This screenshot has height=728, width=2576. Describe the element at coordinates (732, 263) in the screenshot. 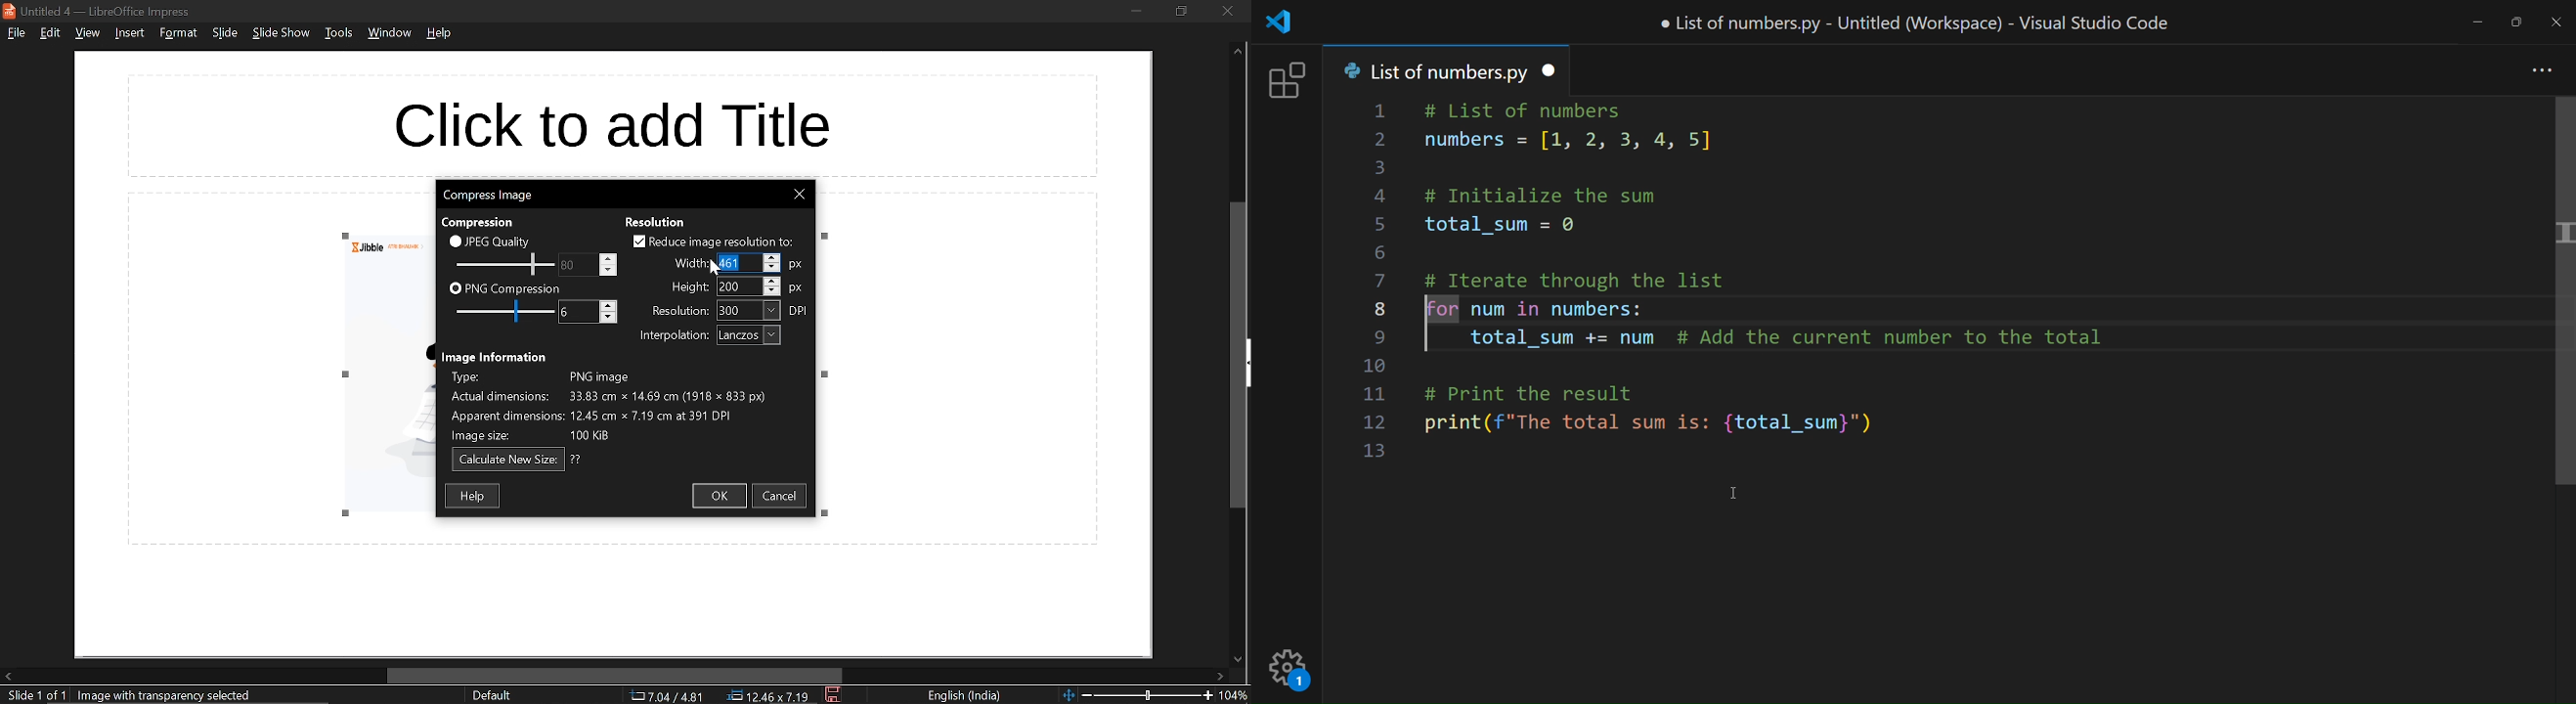

I see `Selected` at that location.